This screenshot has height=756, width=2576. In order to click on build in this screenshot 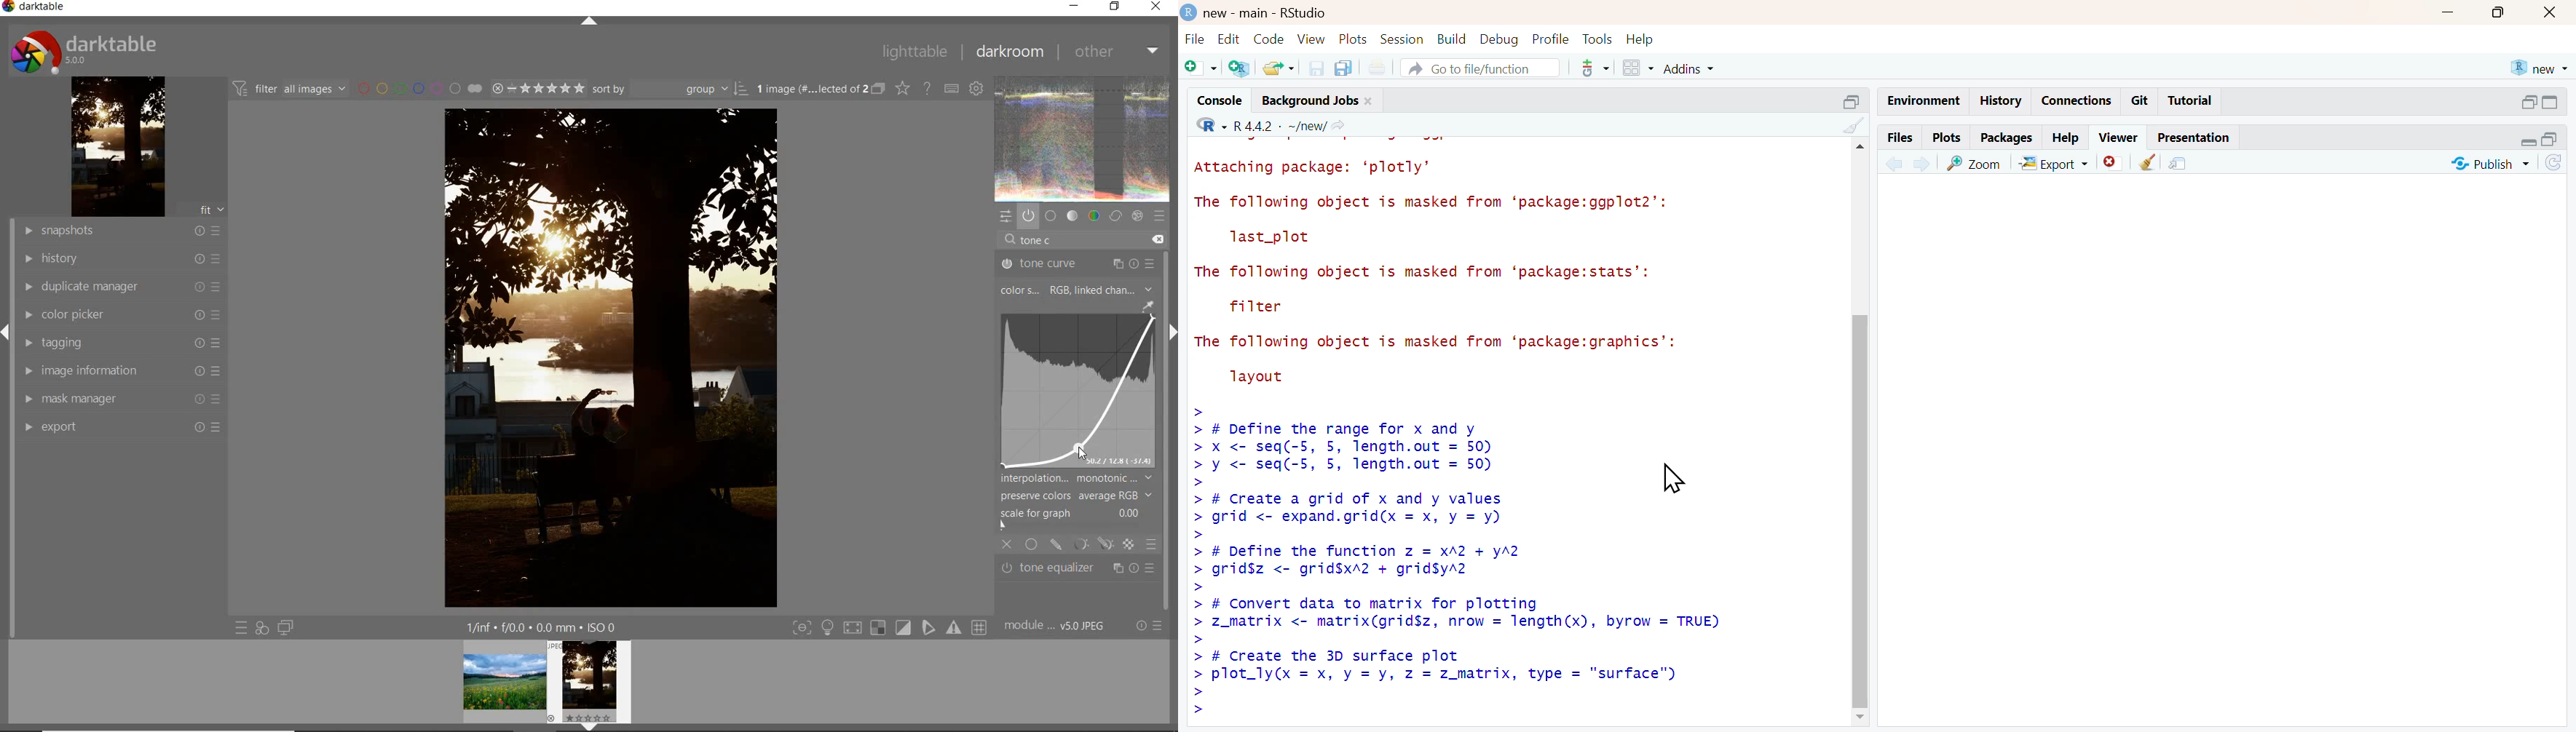, I will do `click(1453, 39)`.